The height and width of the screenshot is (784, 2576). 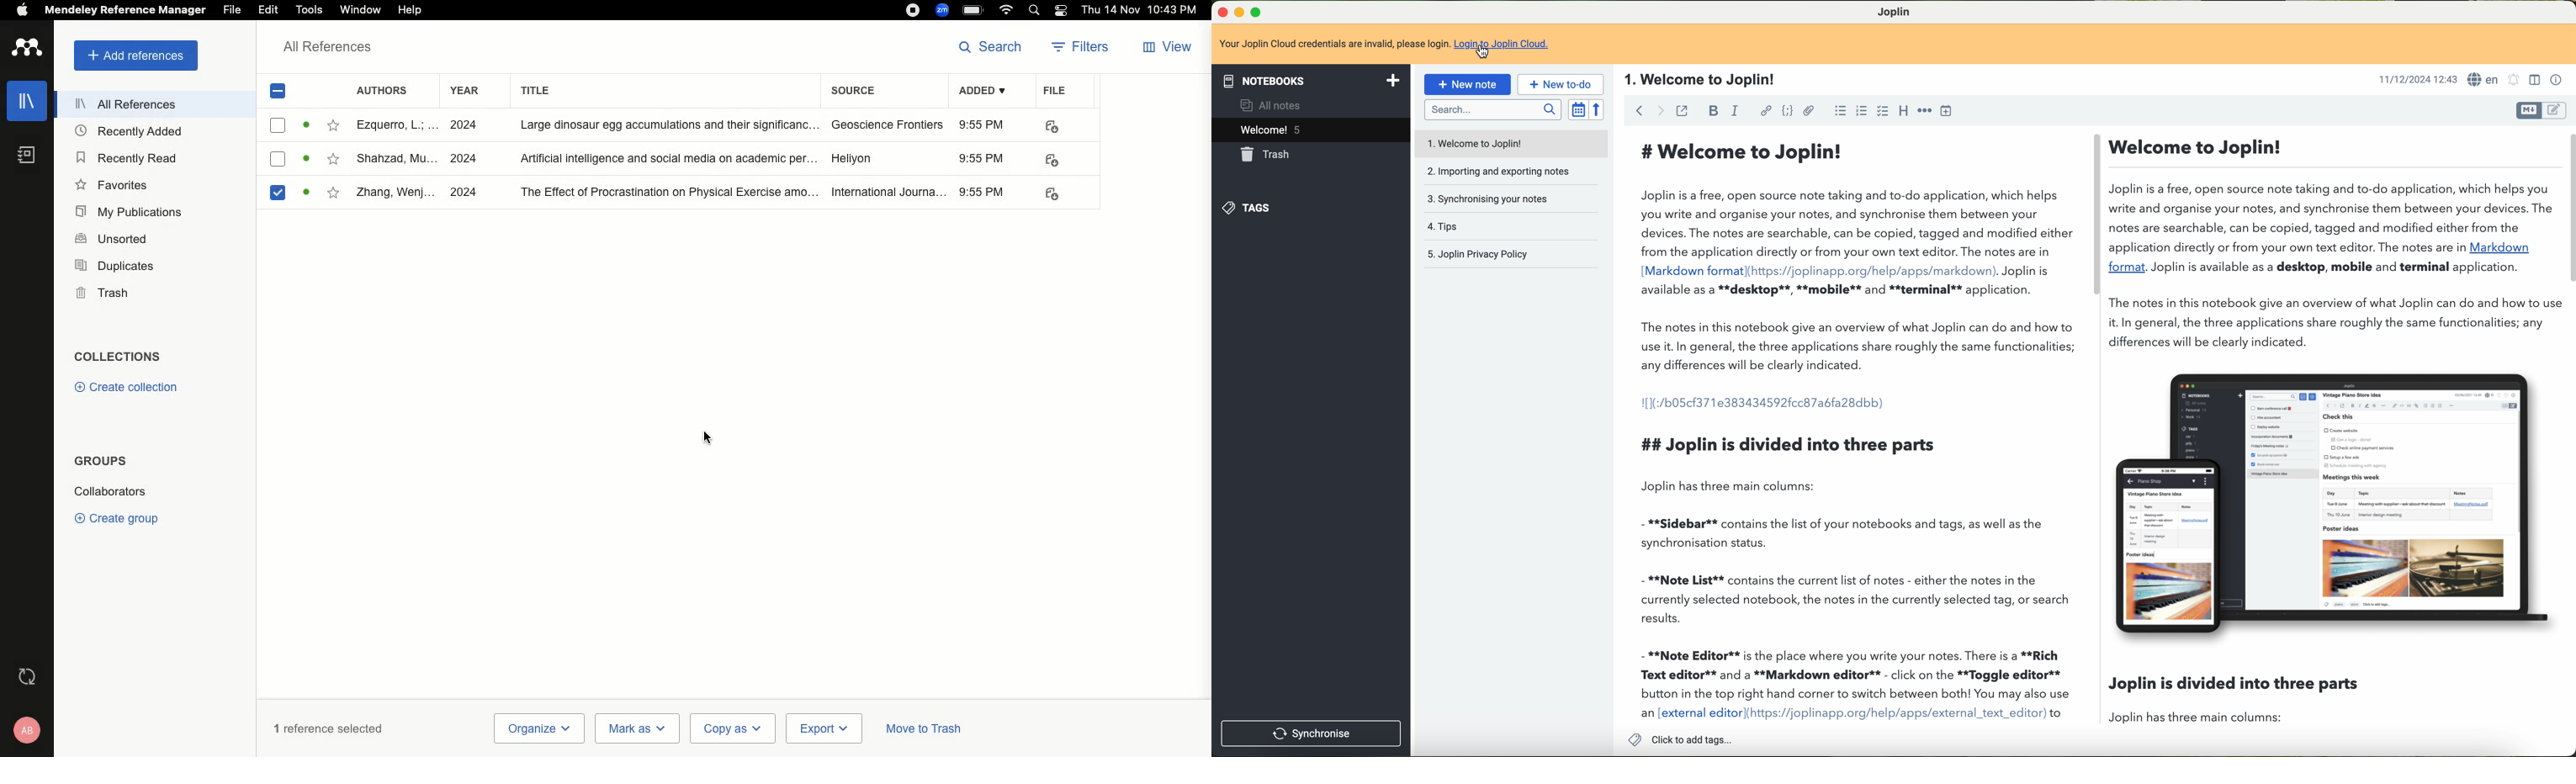 What do you see at coordinates (1252, 209) in the screenshot?
I see `tags` at bounding box center [1252, 209].